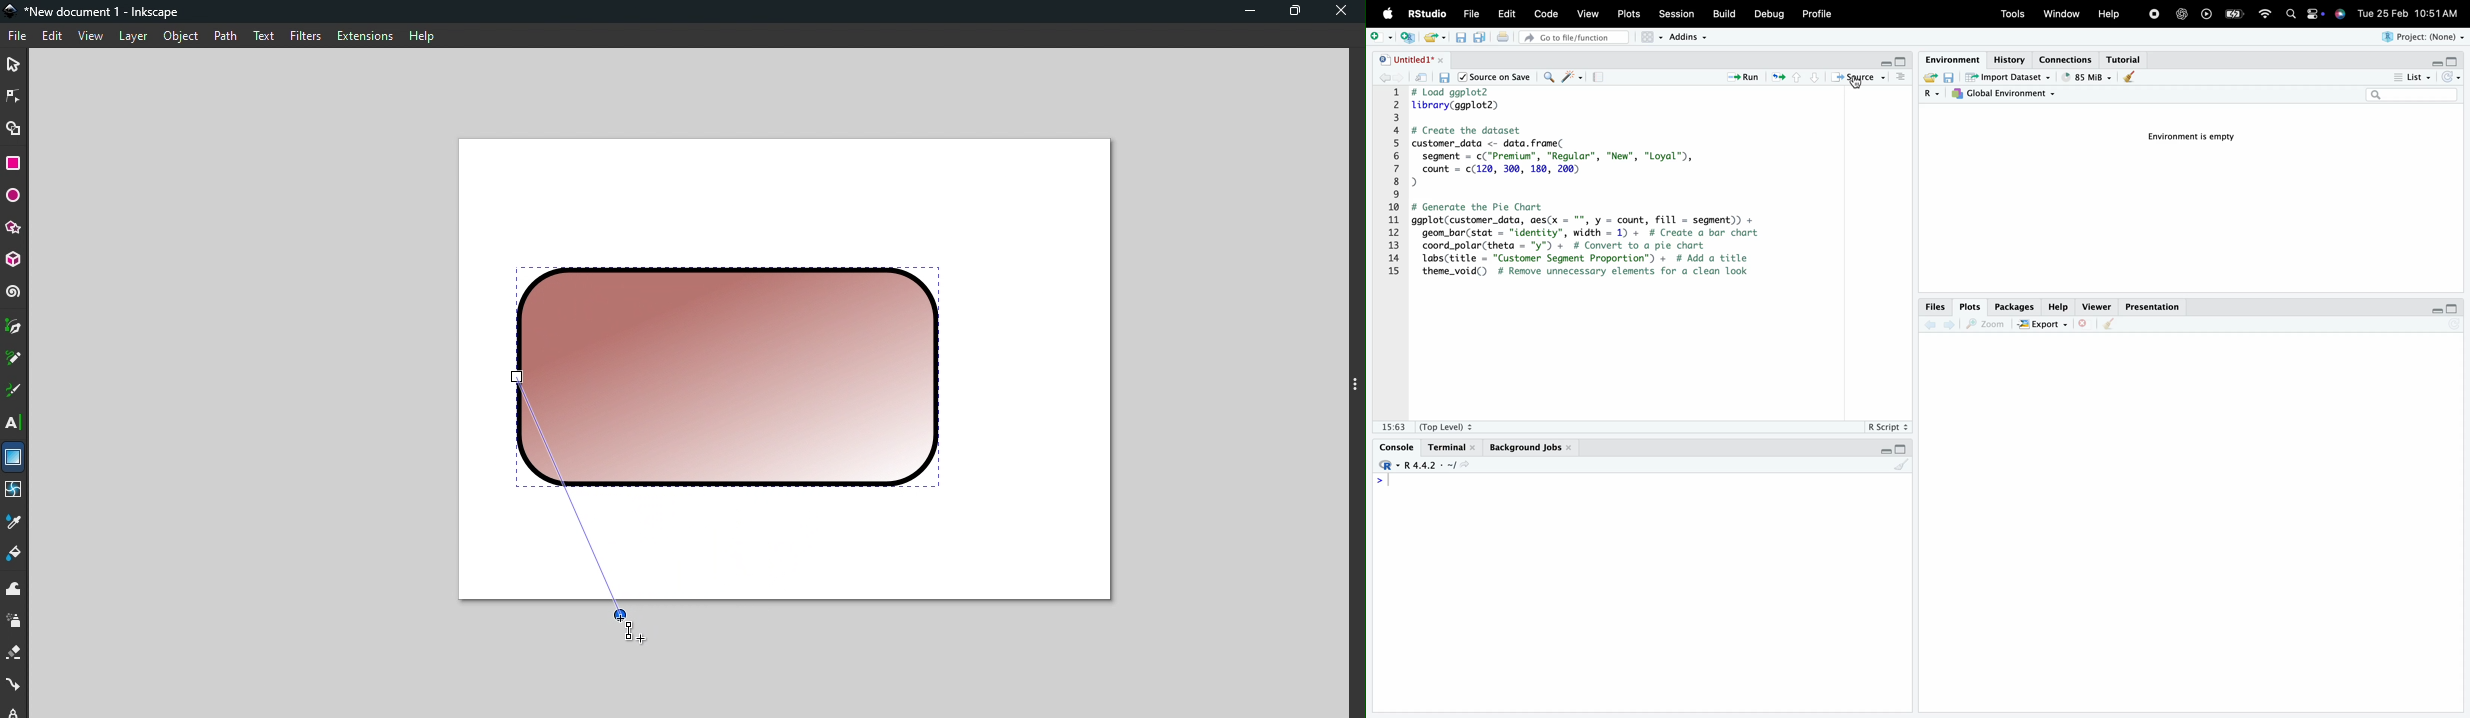 The width and height of the screenshot is (2492, 728). I want to click on new script, so click(1410, 38).